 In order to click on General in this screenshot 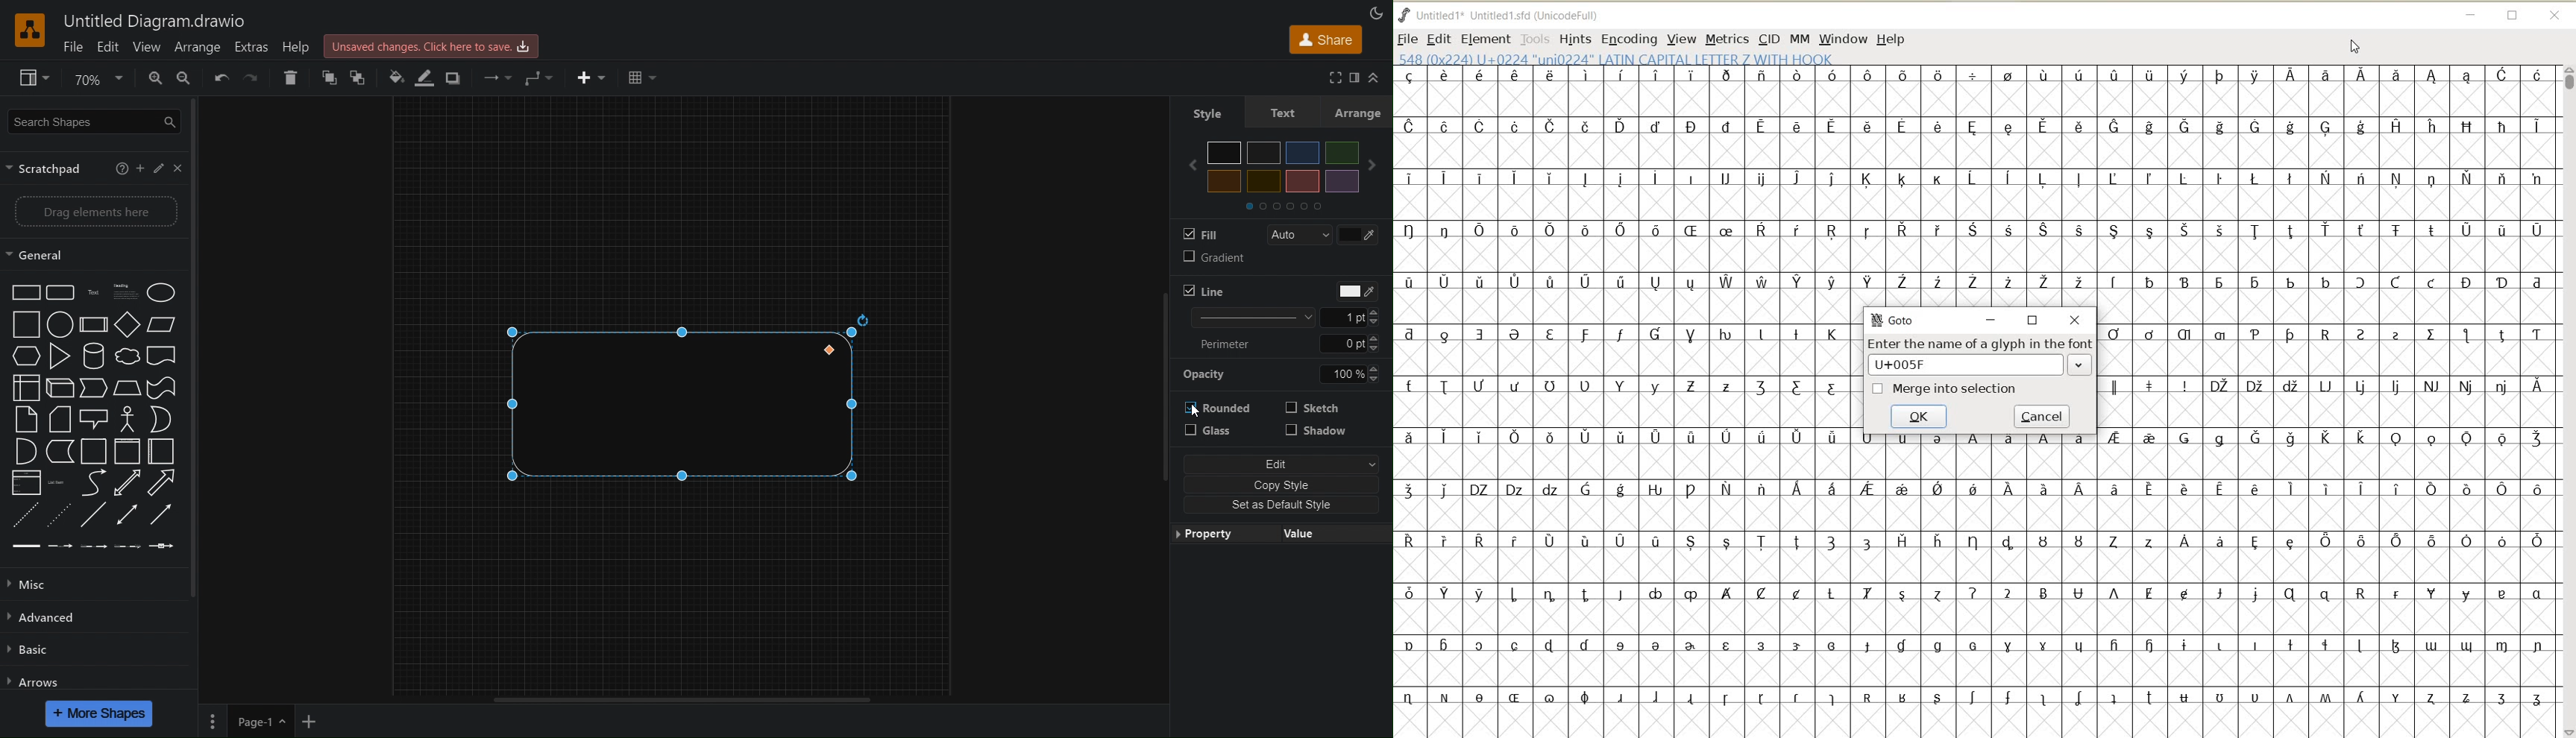, I will do `click(94, 254)`.